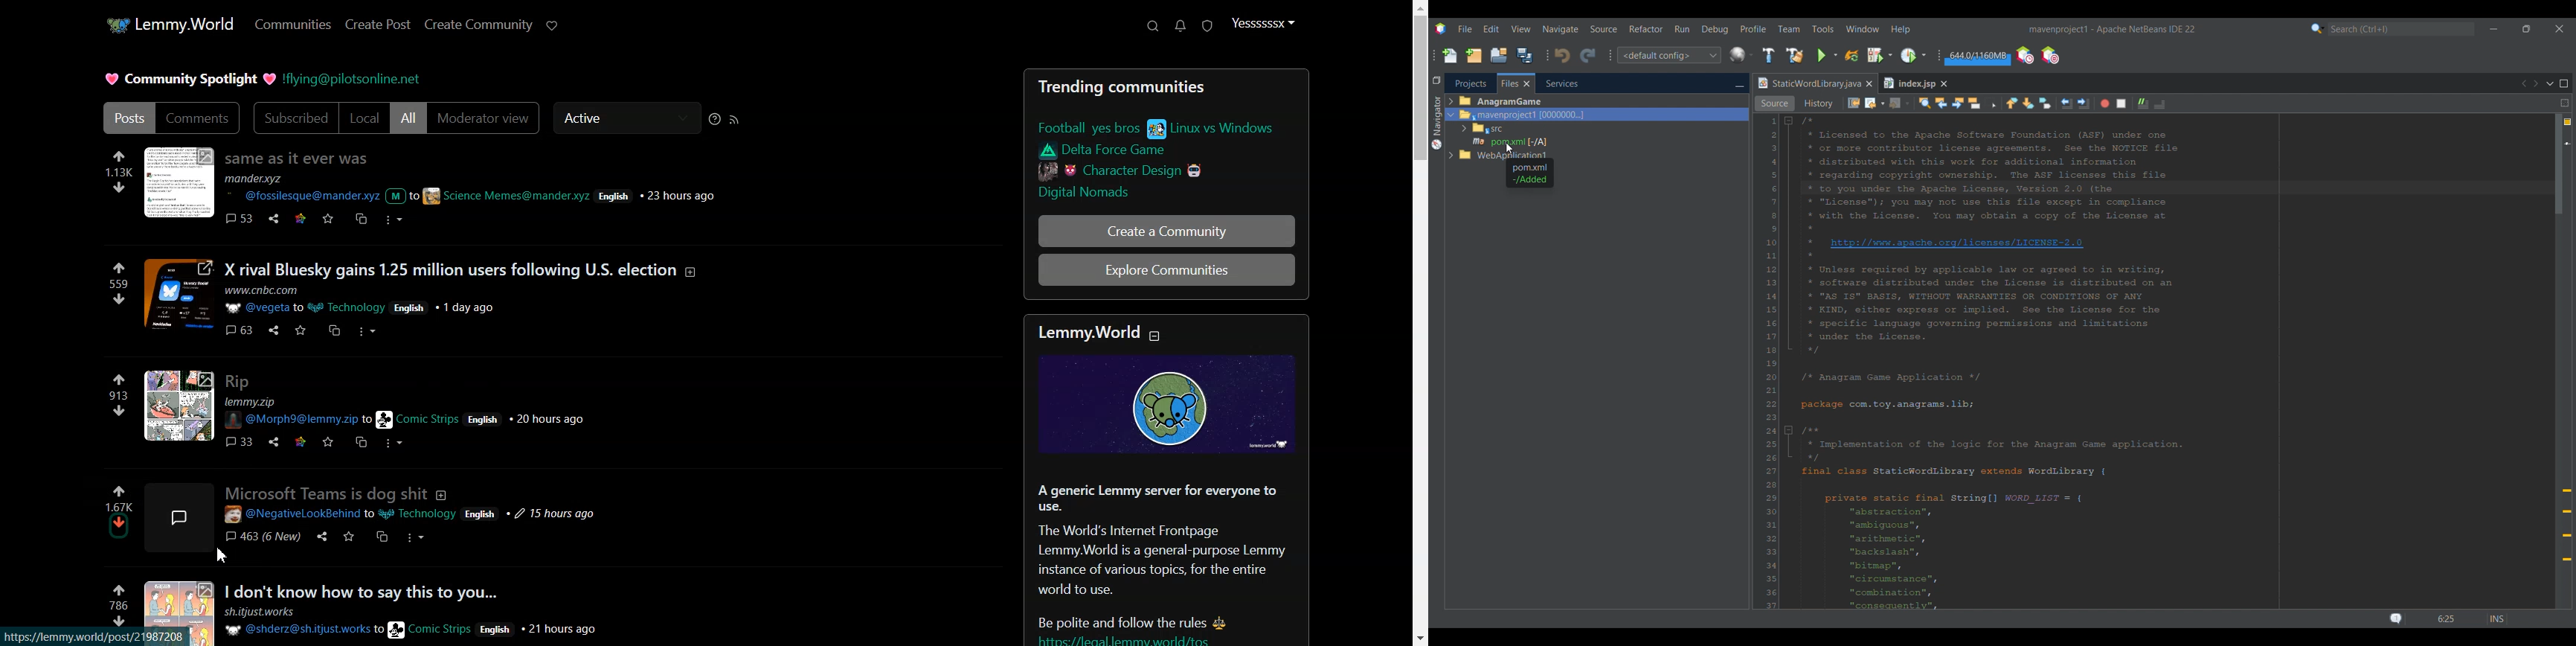 This screenshot has height=672, width=2576. I want to click on Hyperlink, so click(412, 515).